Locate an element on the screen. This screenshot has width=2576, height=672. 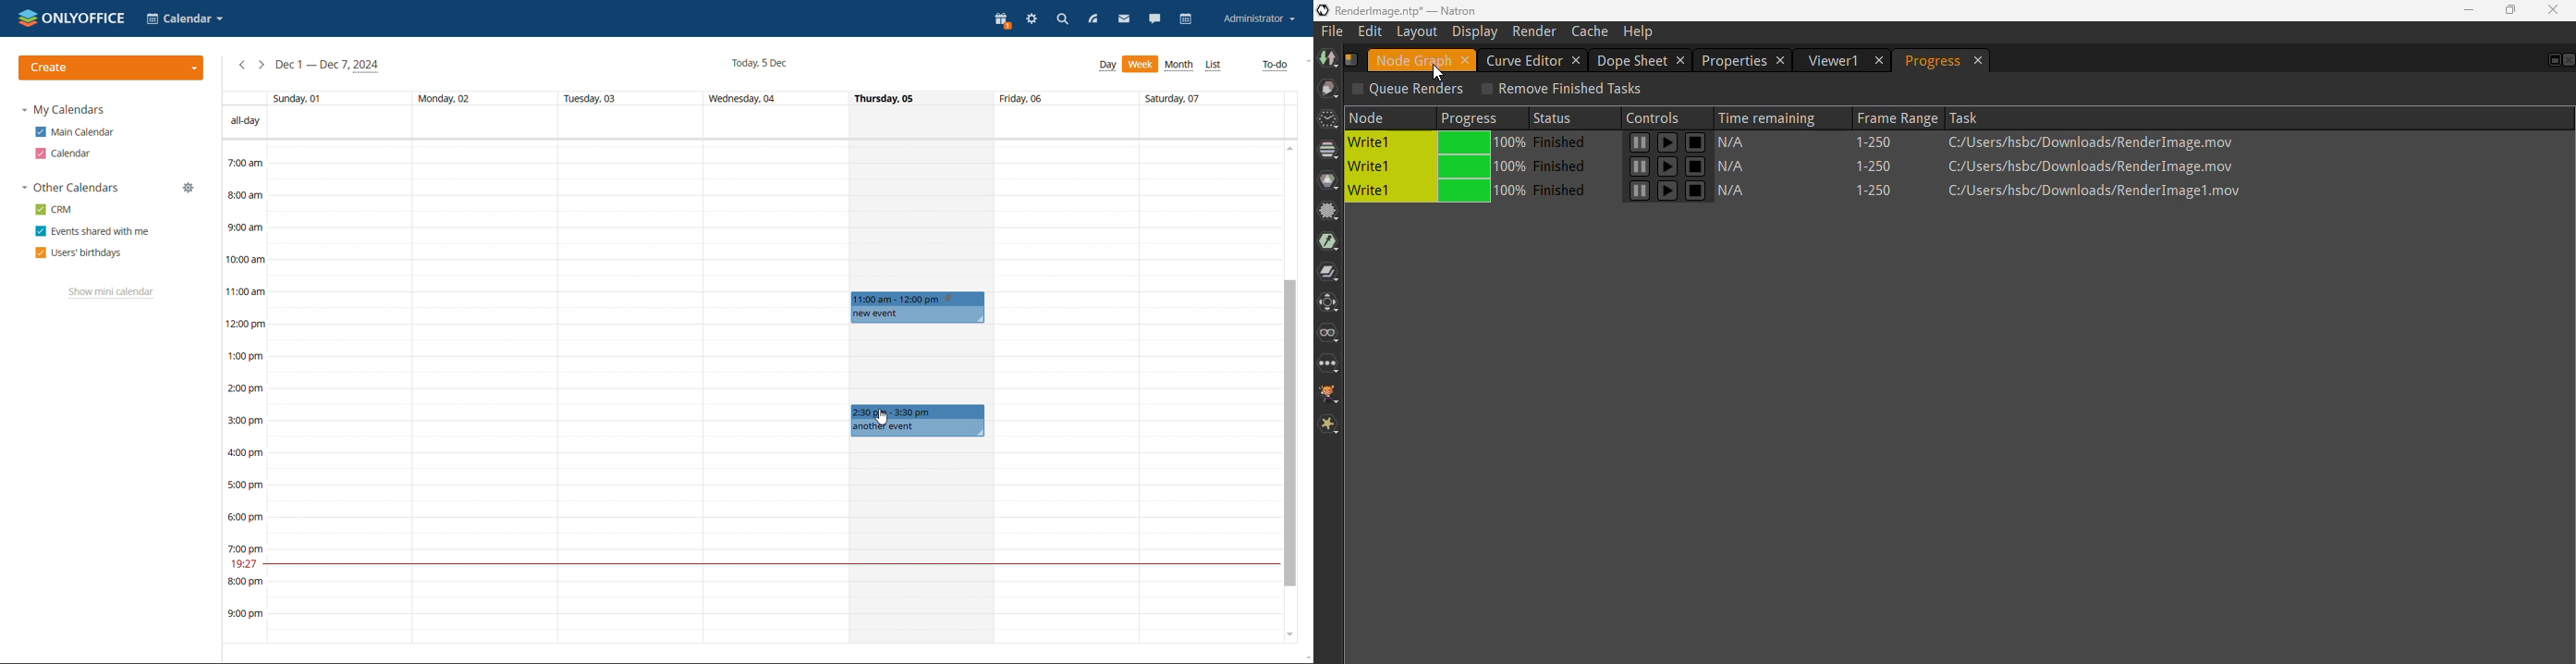
Saturday, 07 is located at coordinates (1172, 99).